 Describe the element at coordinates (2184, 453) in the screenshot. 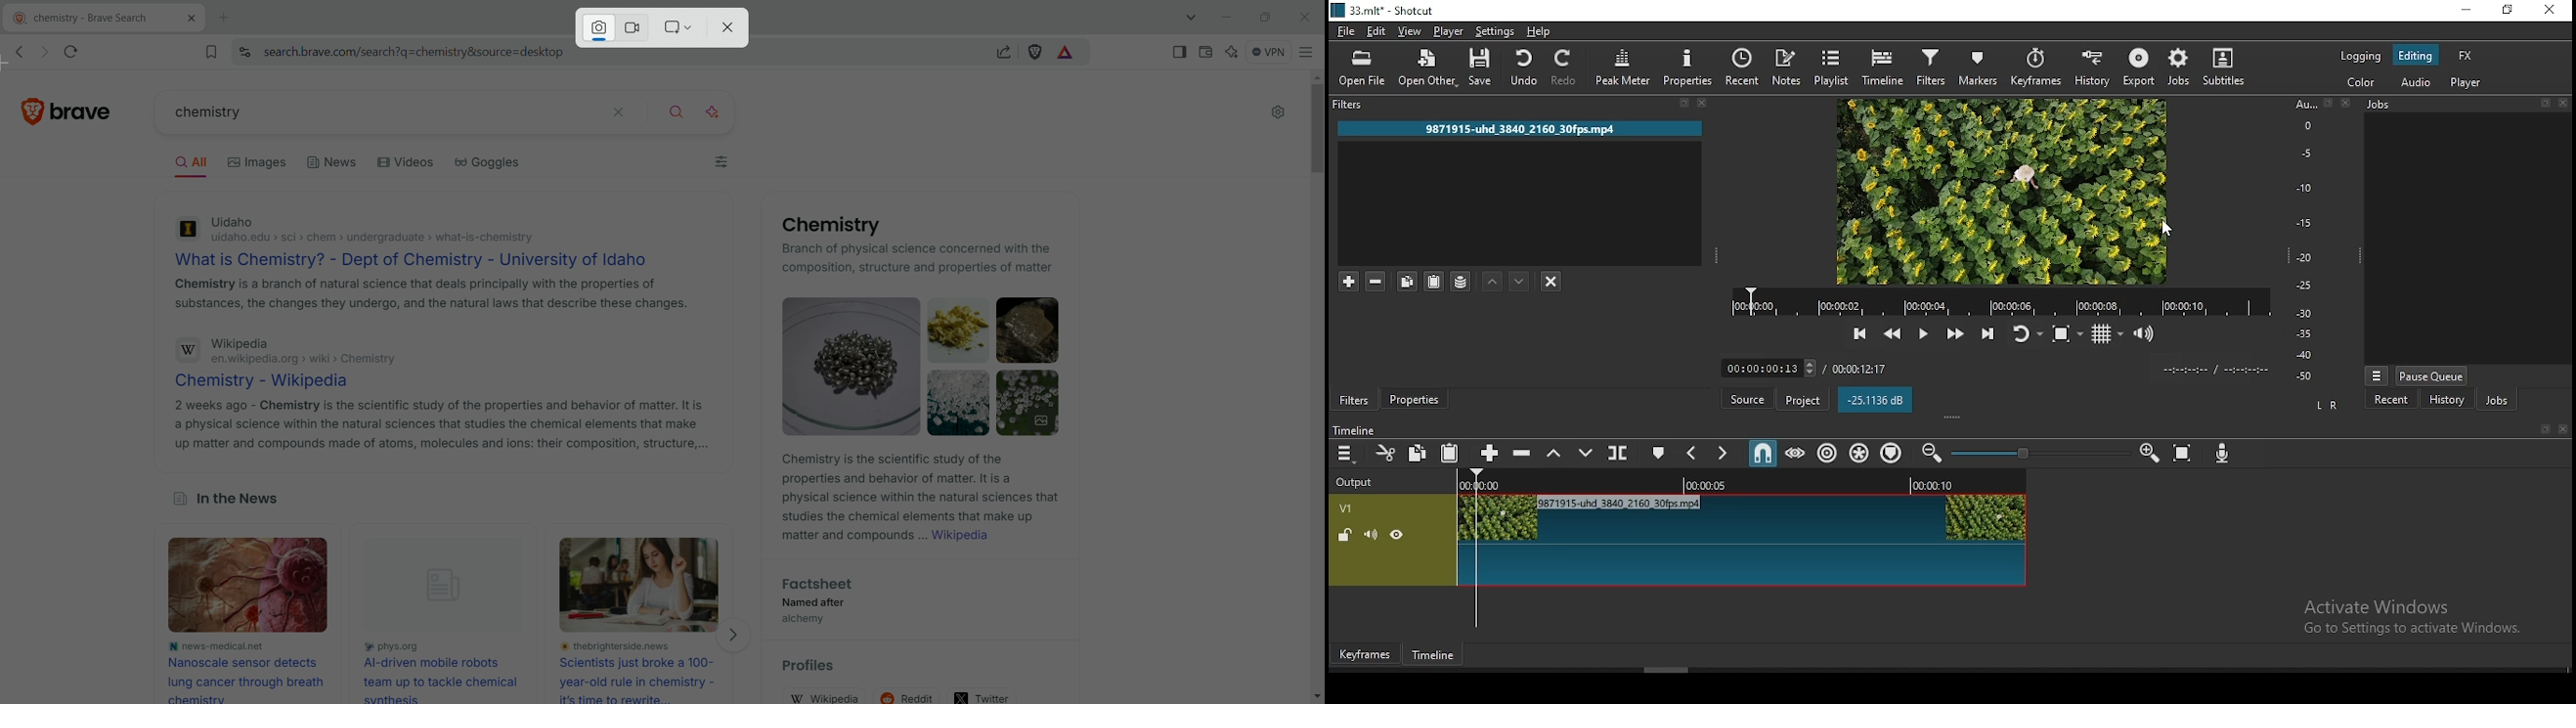

I see `zoom timeline to fit` at that location.